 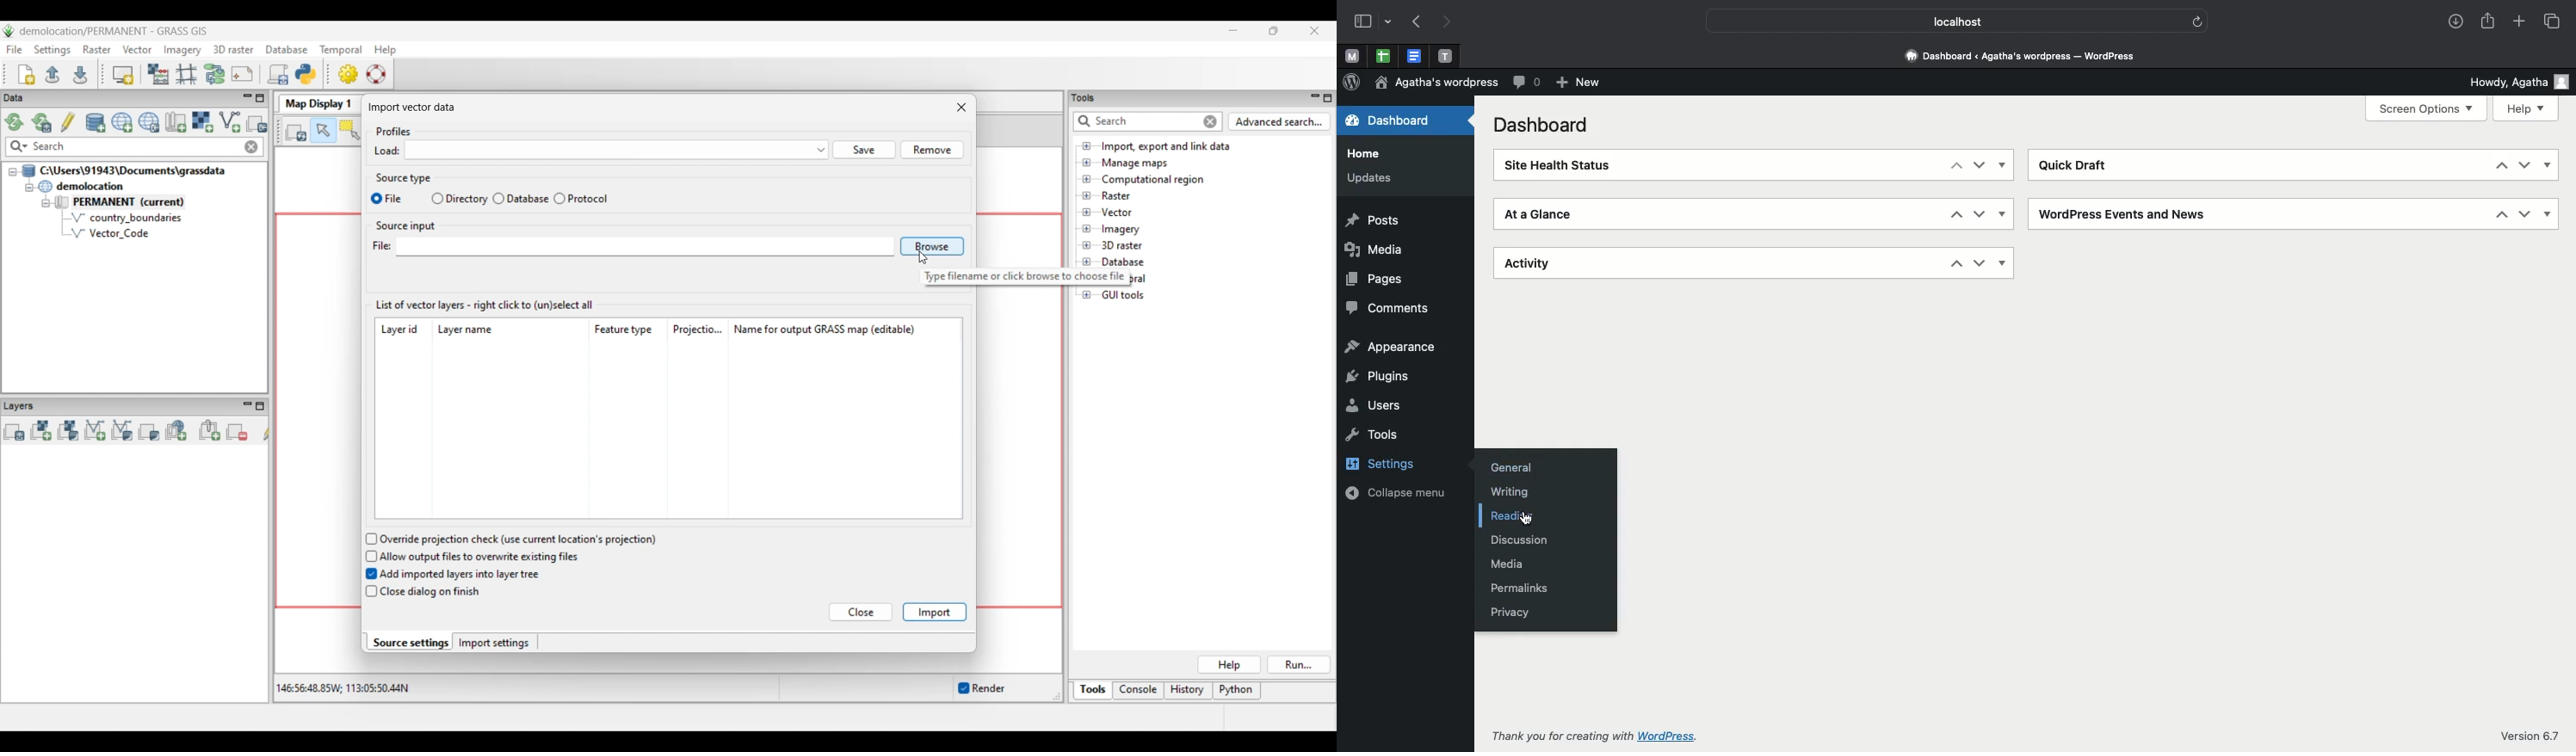 I want to click on Up, so click(x=1955, y=264).